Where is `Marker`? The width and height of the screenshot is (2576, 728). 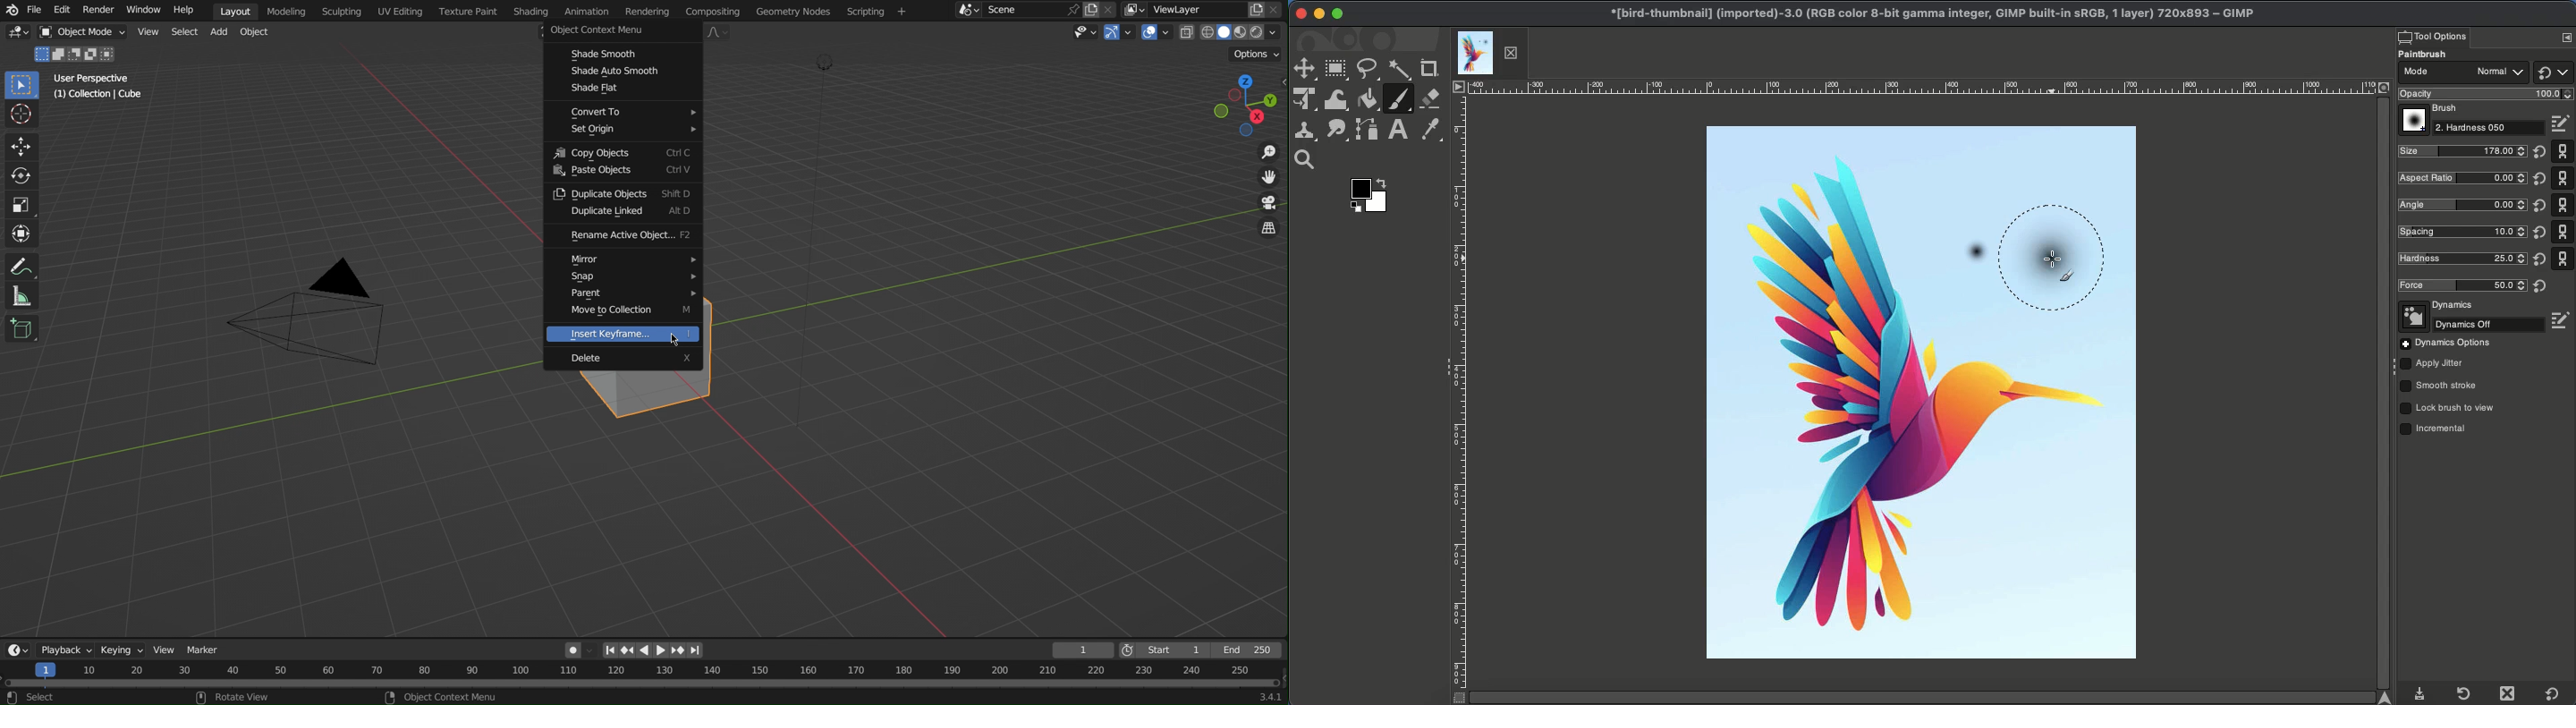
Marker is located at coordinates (208, 651).